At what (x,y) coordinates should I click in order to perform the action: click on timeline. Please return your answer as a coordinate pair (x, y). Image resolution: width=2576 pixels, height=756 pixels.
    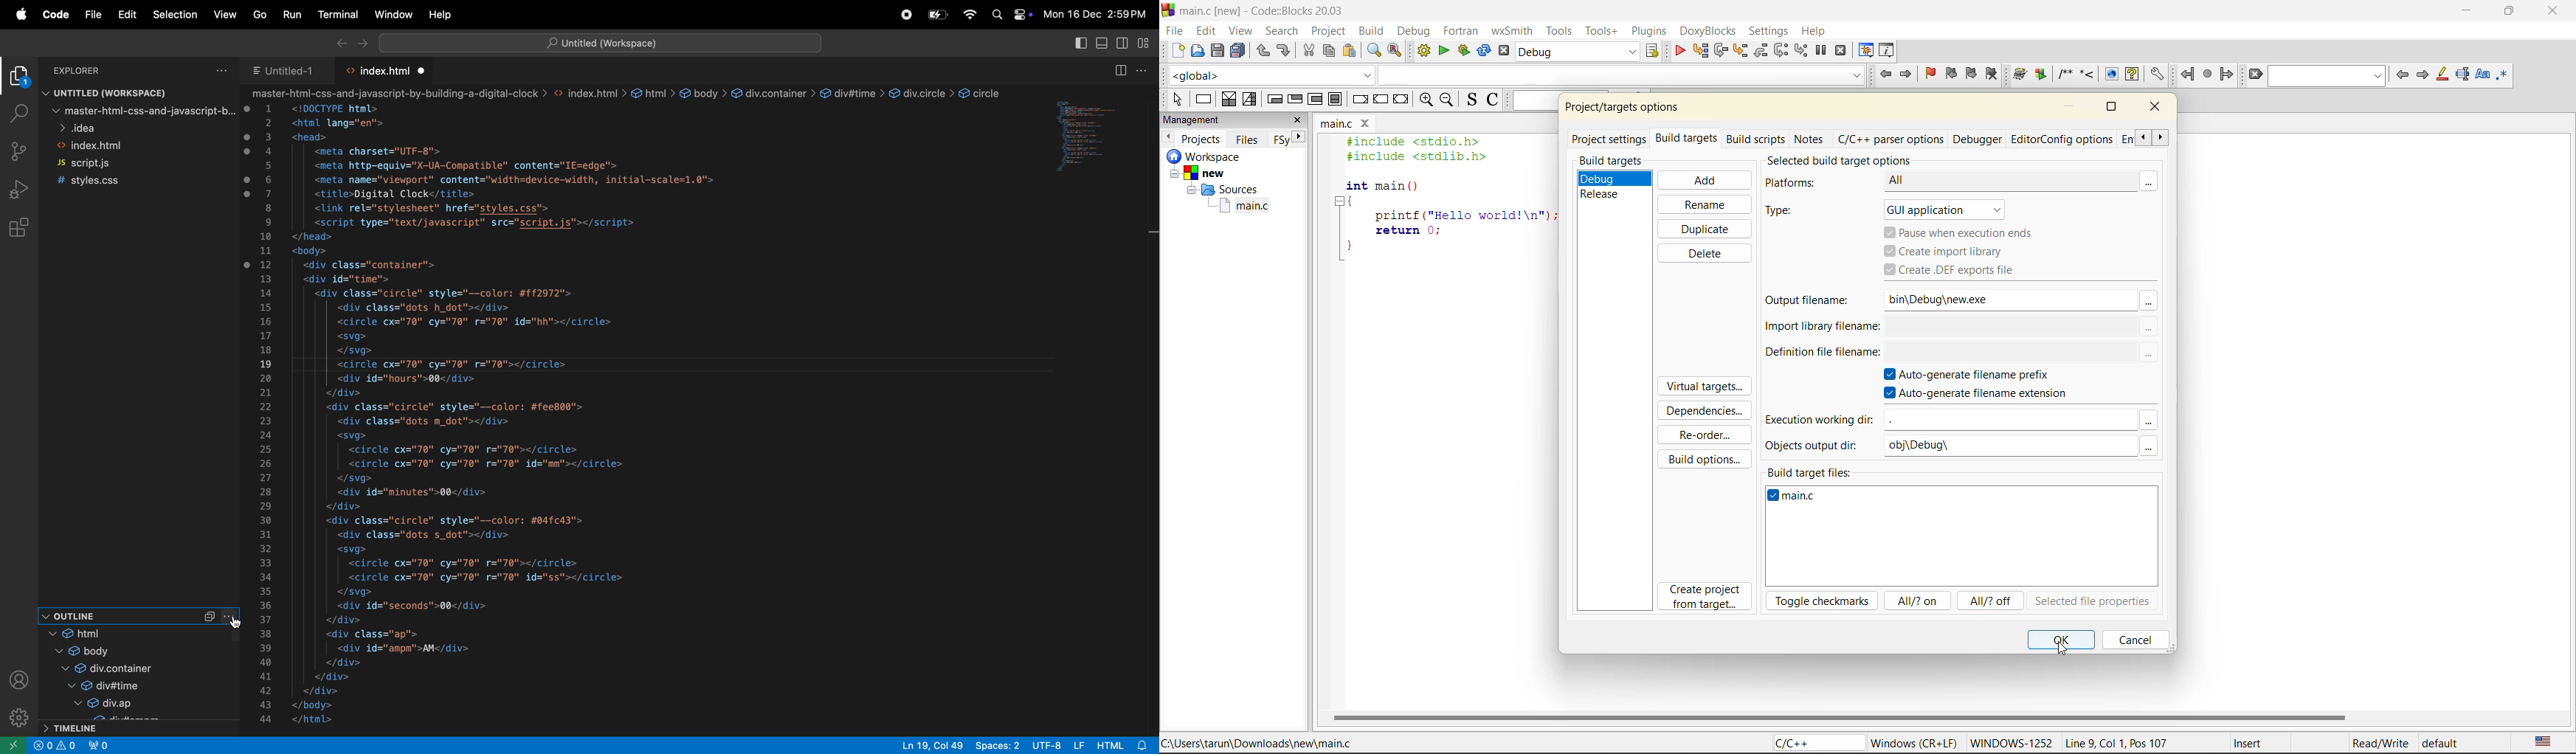
    Looking at the image, I should click on (141, 728).